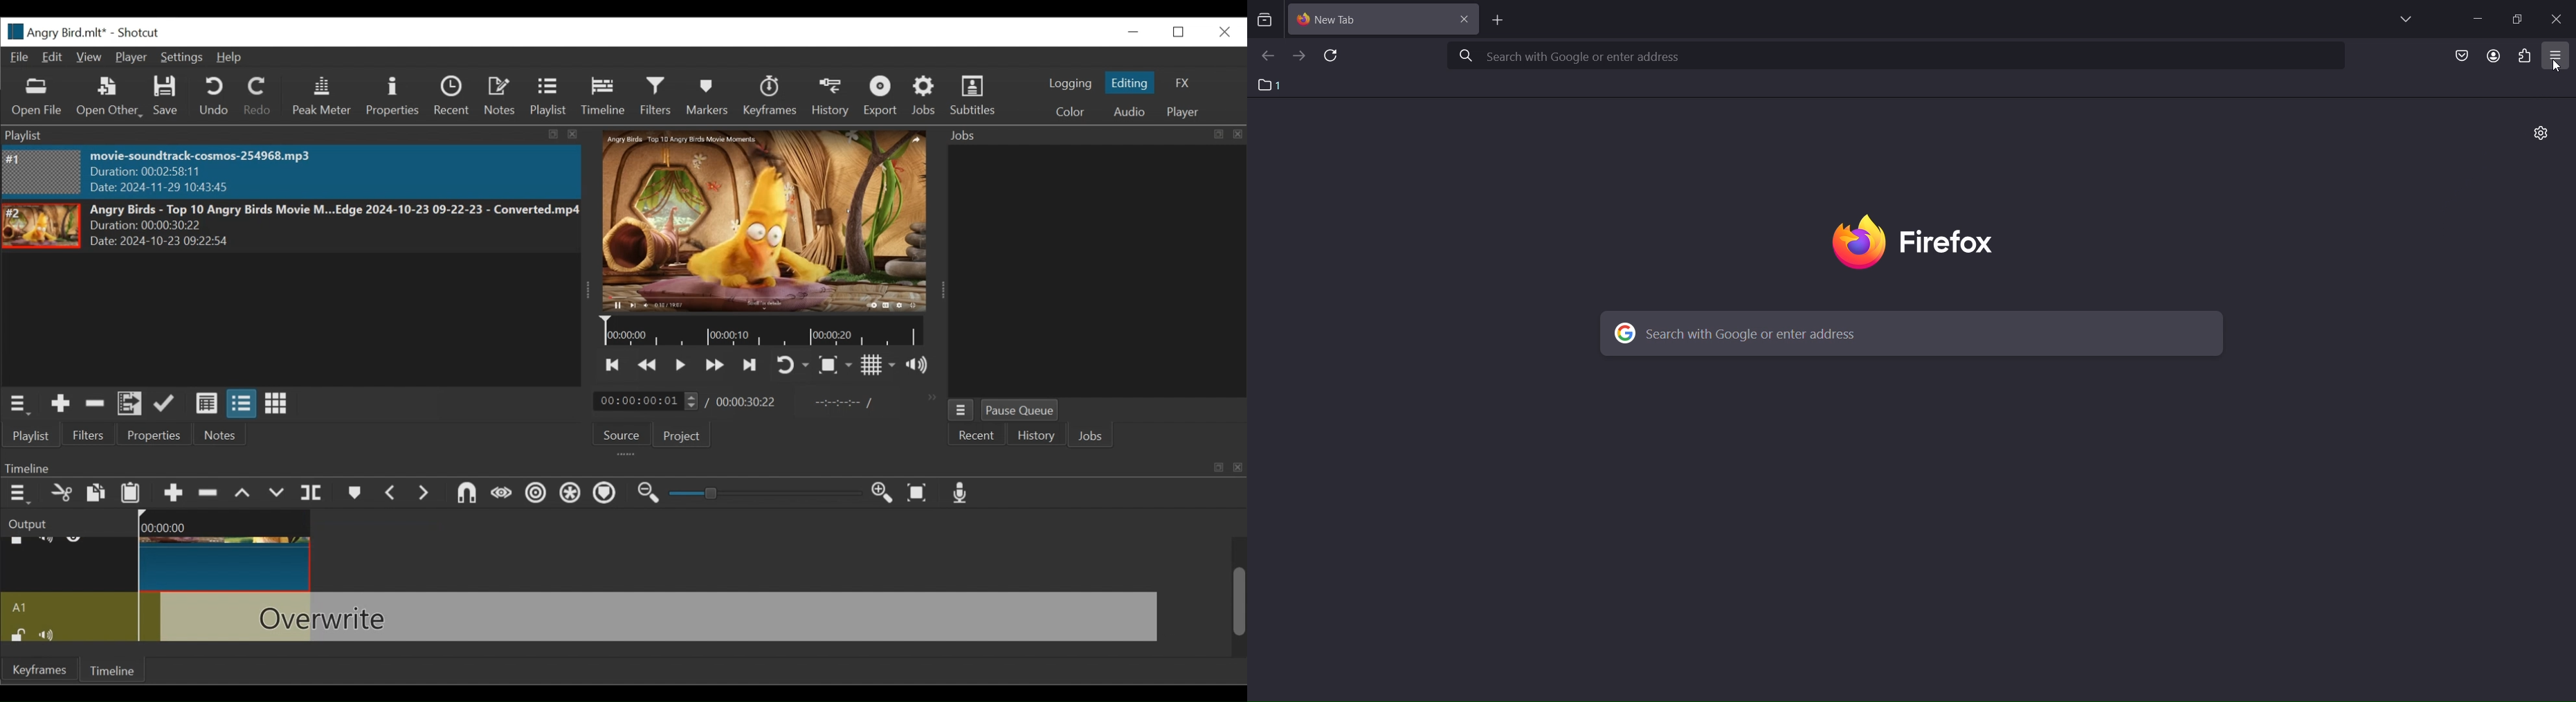 Image resolution: width=2576 pixels, height=728 pixels. What do you see at coordinates (1134, 30) in the screenshot?
I see `minimize` at bounding box center [1134, 30].